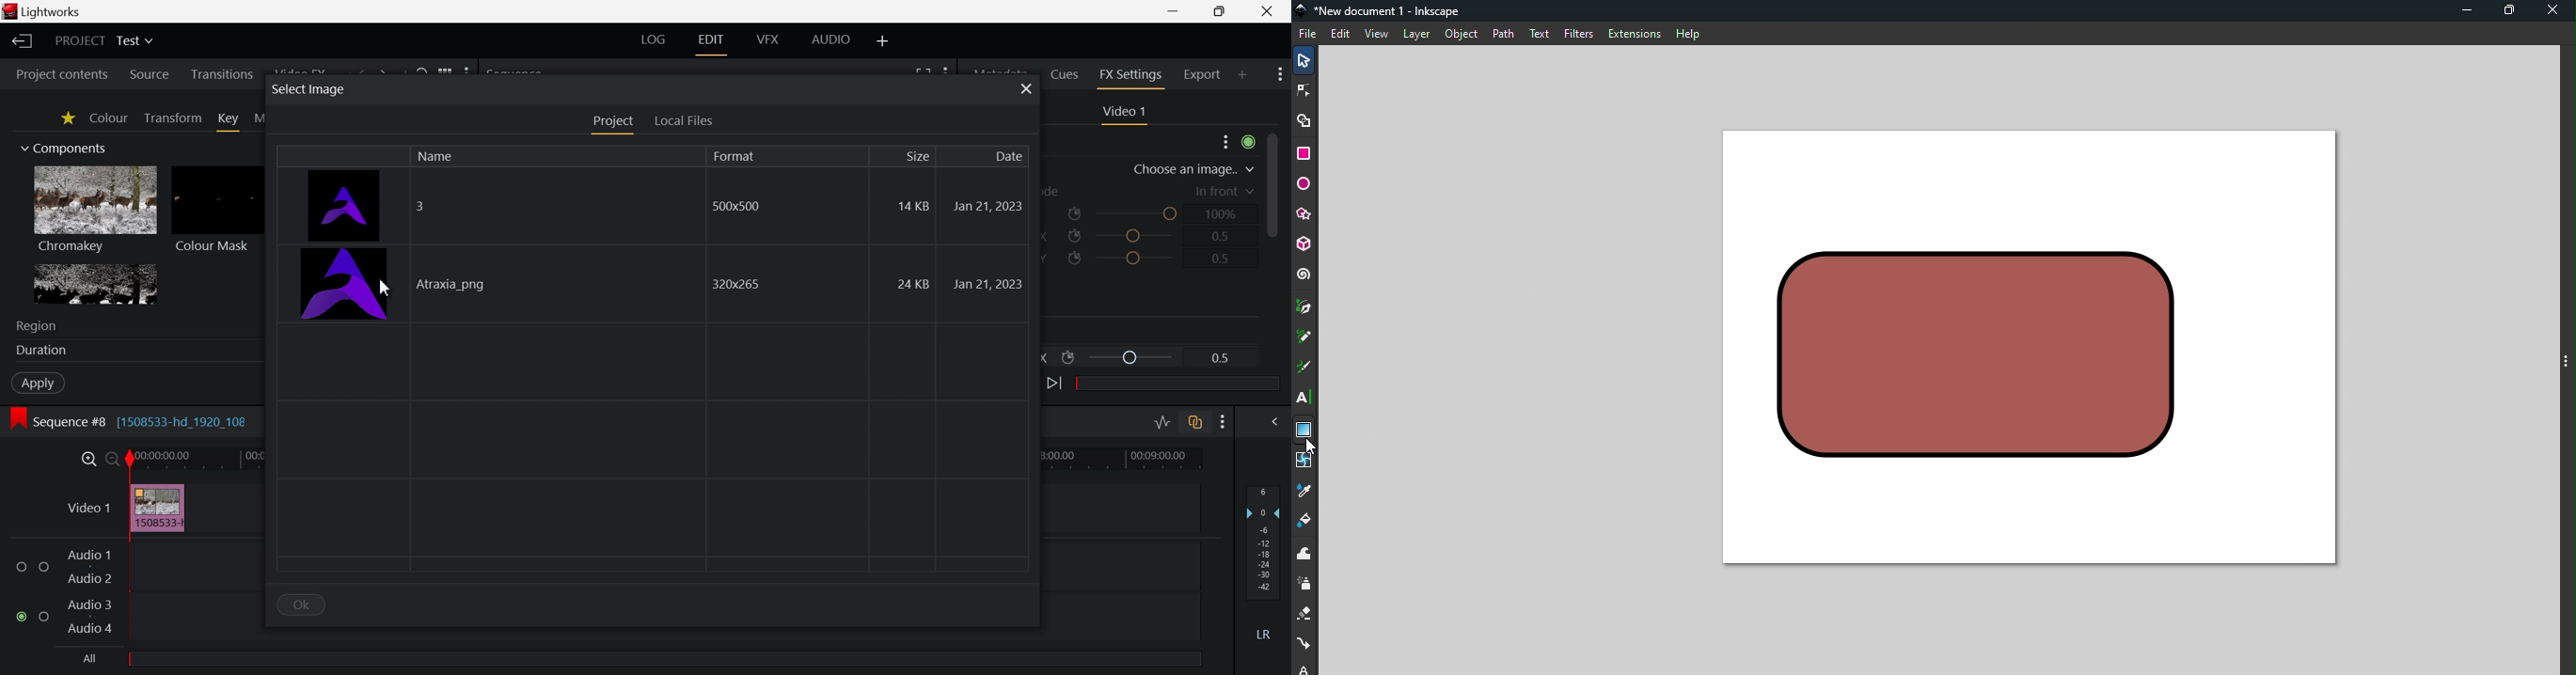 The width and height of the screenshot is (2576, 700). I want to click on Audio 3, so click(90, 605).